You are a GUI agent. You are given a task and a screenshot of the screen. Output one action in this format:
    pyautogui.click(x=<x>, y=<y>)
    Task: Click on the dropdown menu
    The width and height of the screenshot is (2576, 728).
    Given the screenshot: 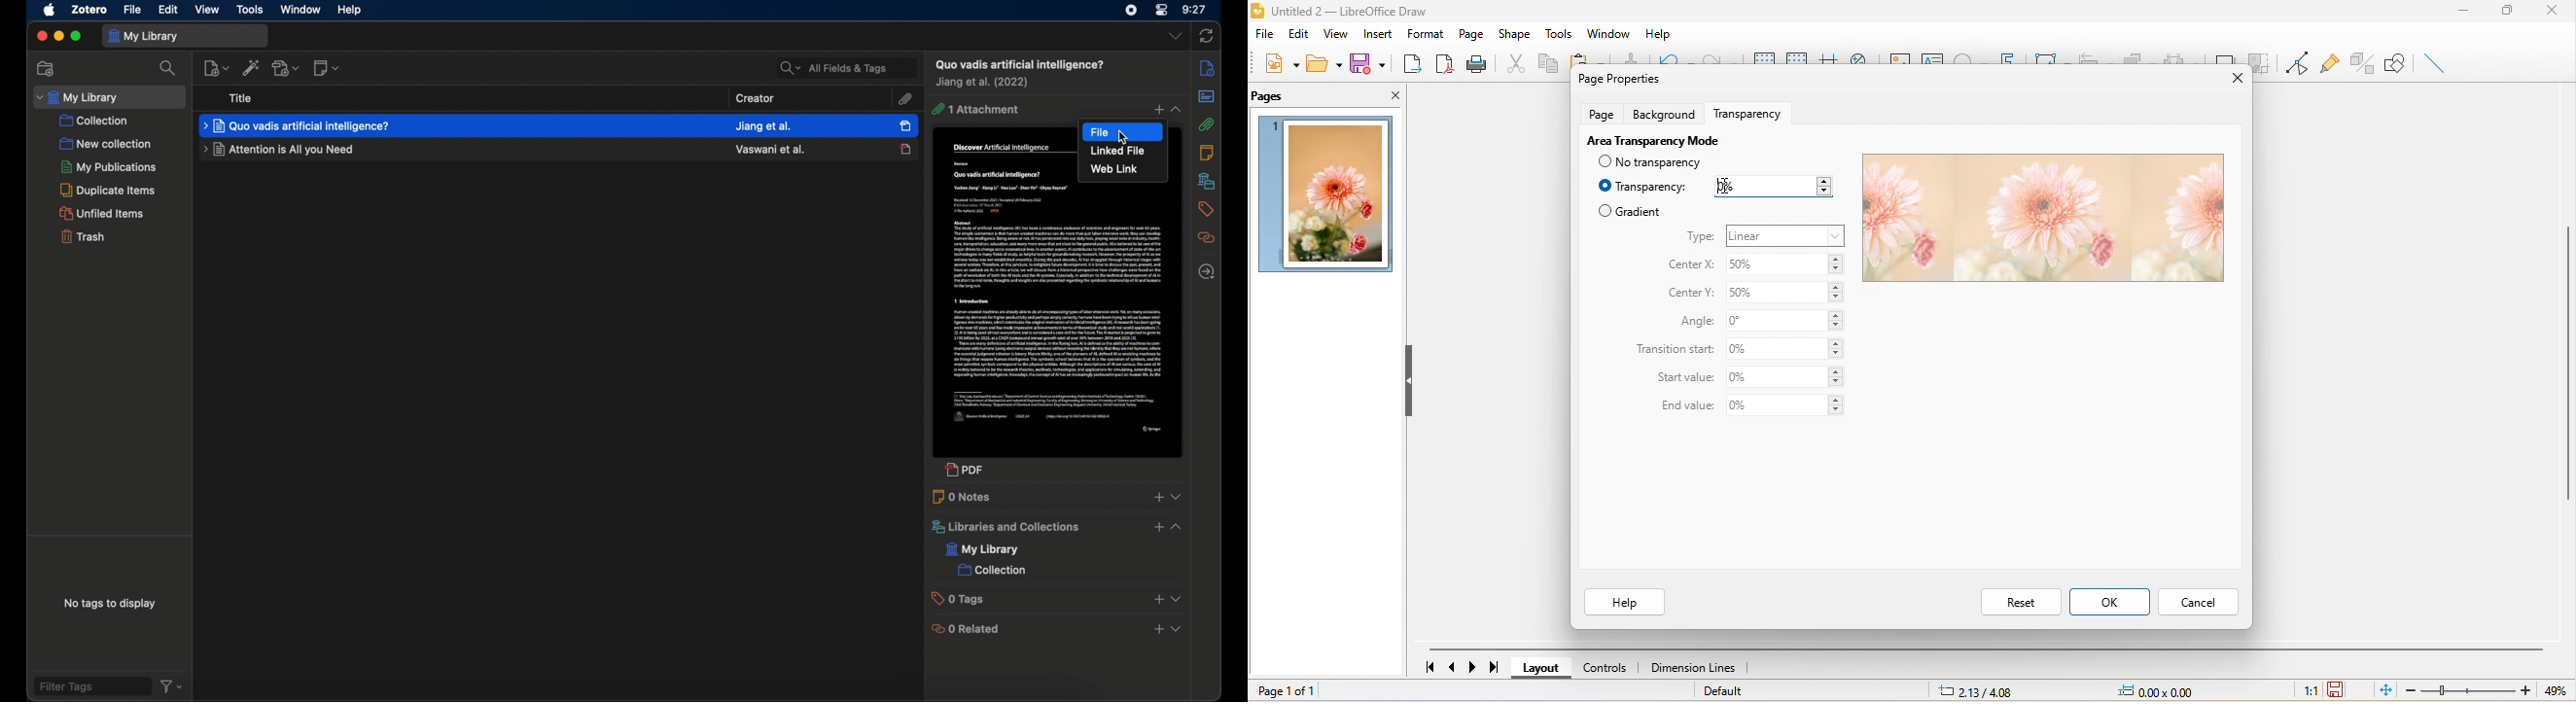 What is the action you would take?
    pyautogui.click(x=1177, y=109)
    